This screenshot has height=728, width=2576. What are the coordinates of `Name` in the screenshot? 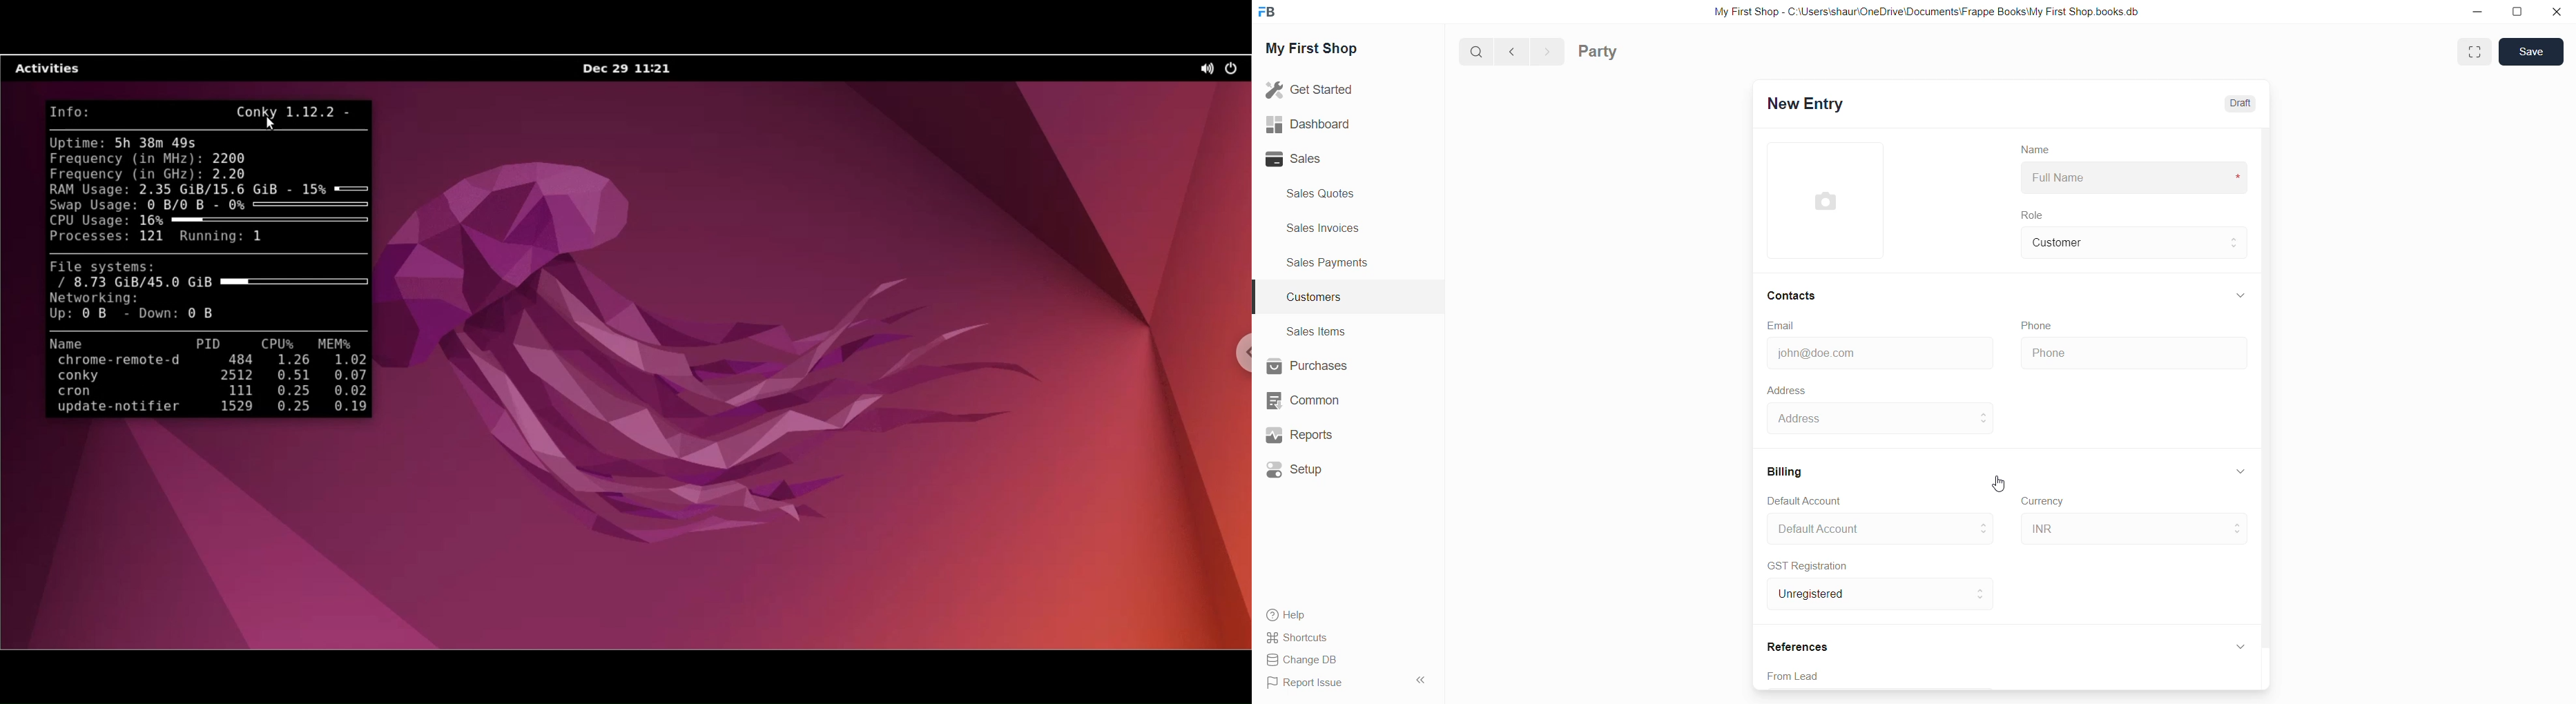 It's located at (2030, 148).